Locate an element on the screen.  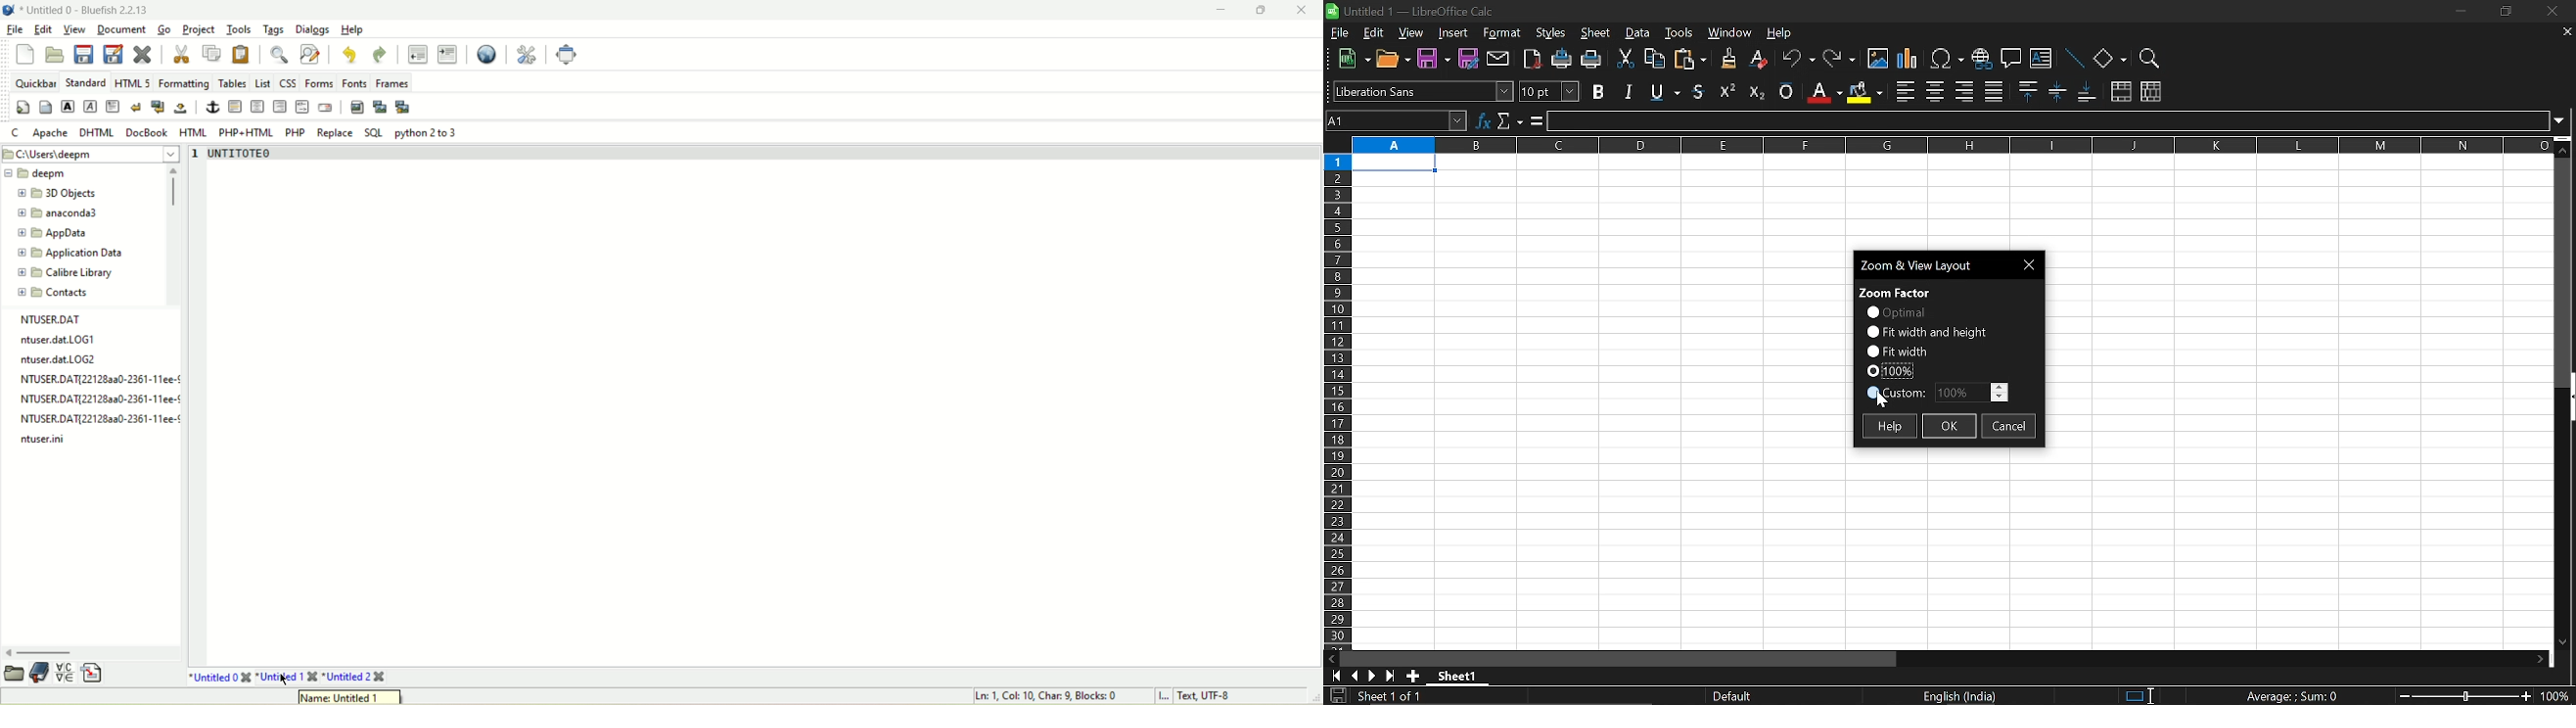
sheet style is located at coordinates (1735, 696).